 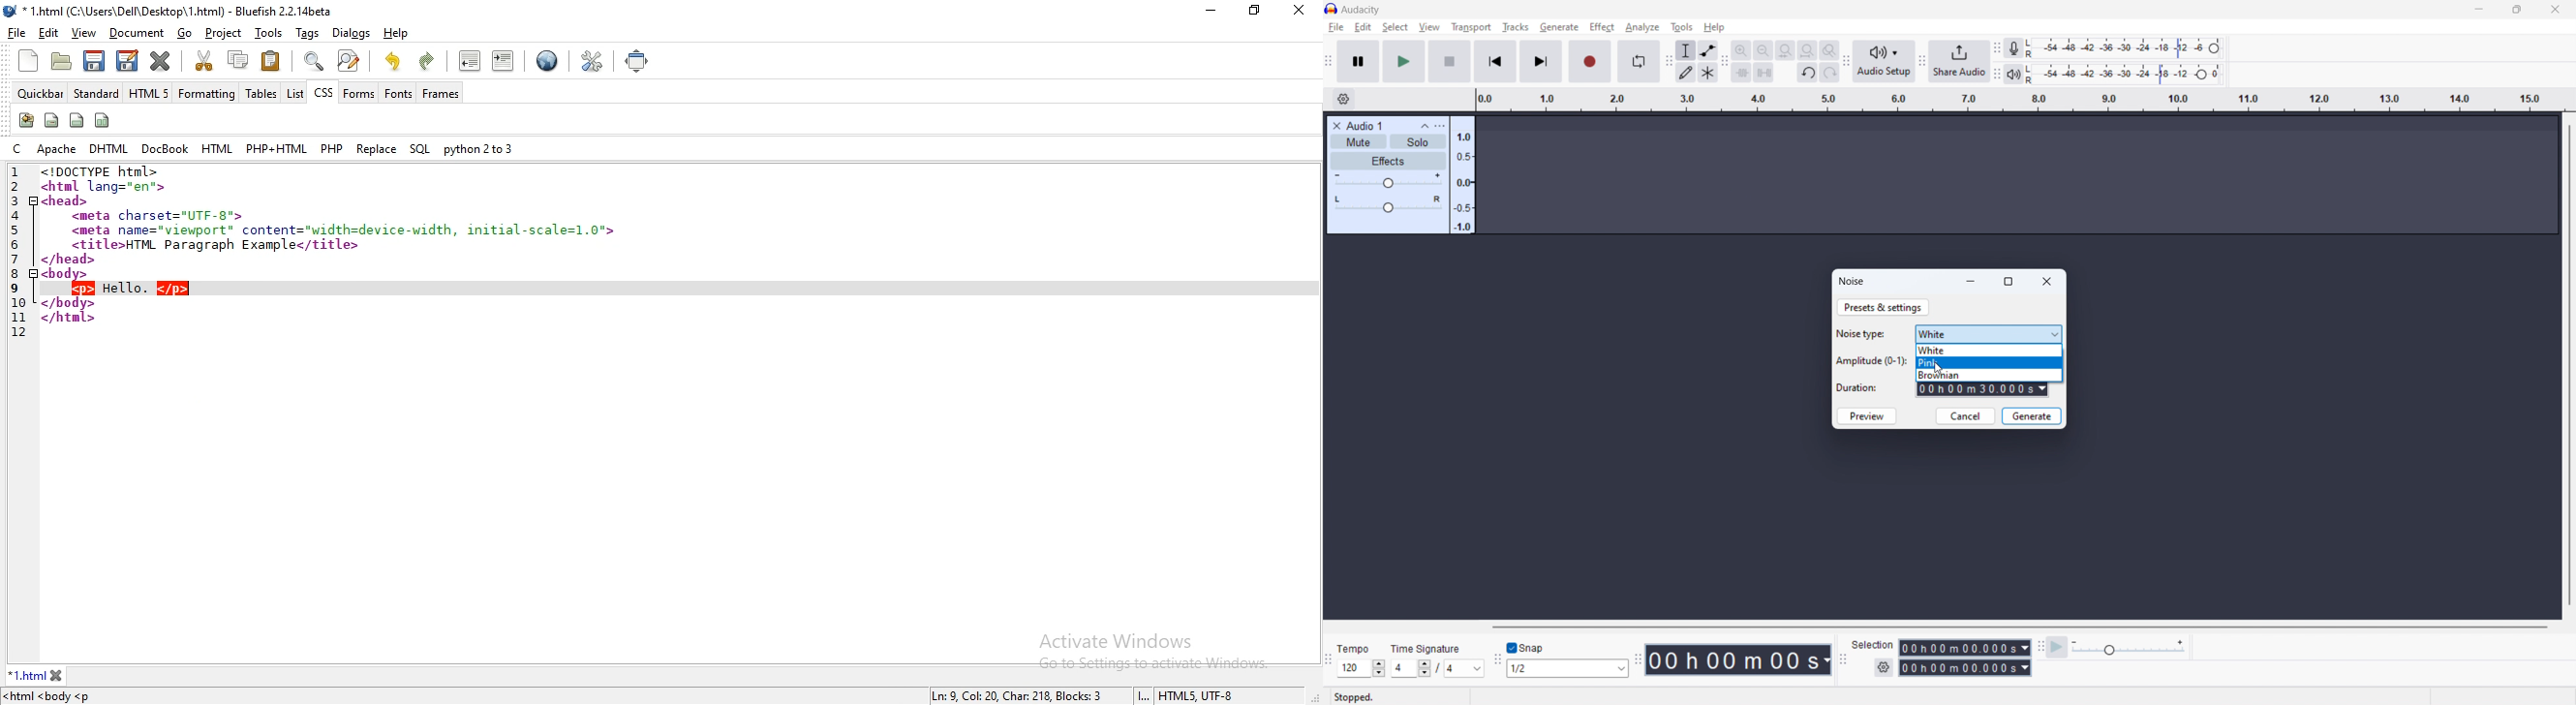 What do you see at coordinates (19, 32) in the screenshot?
I see `file` at bounding box center [19, 32].